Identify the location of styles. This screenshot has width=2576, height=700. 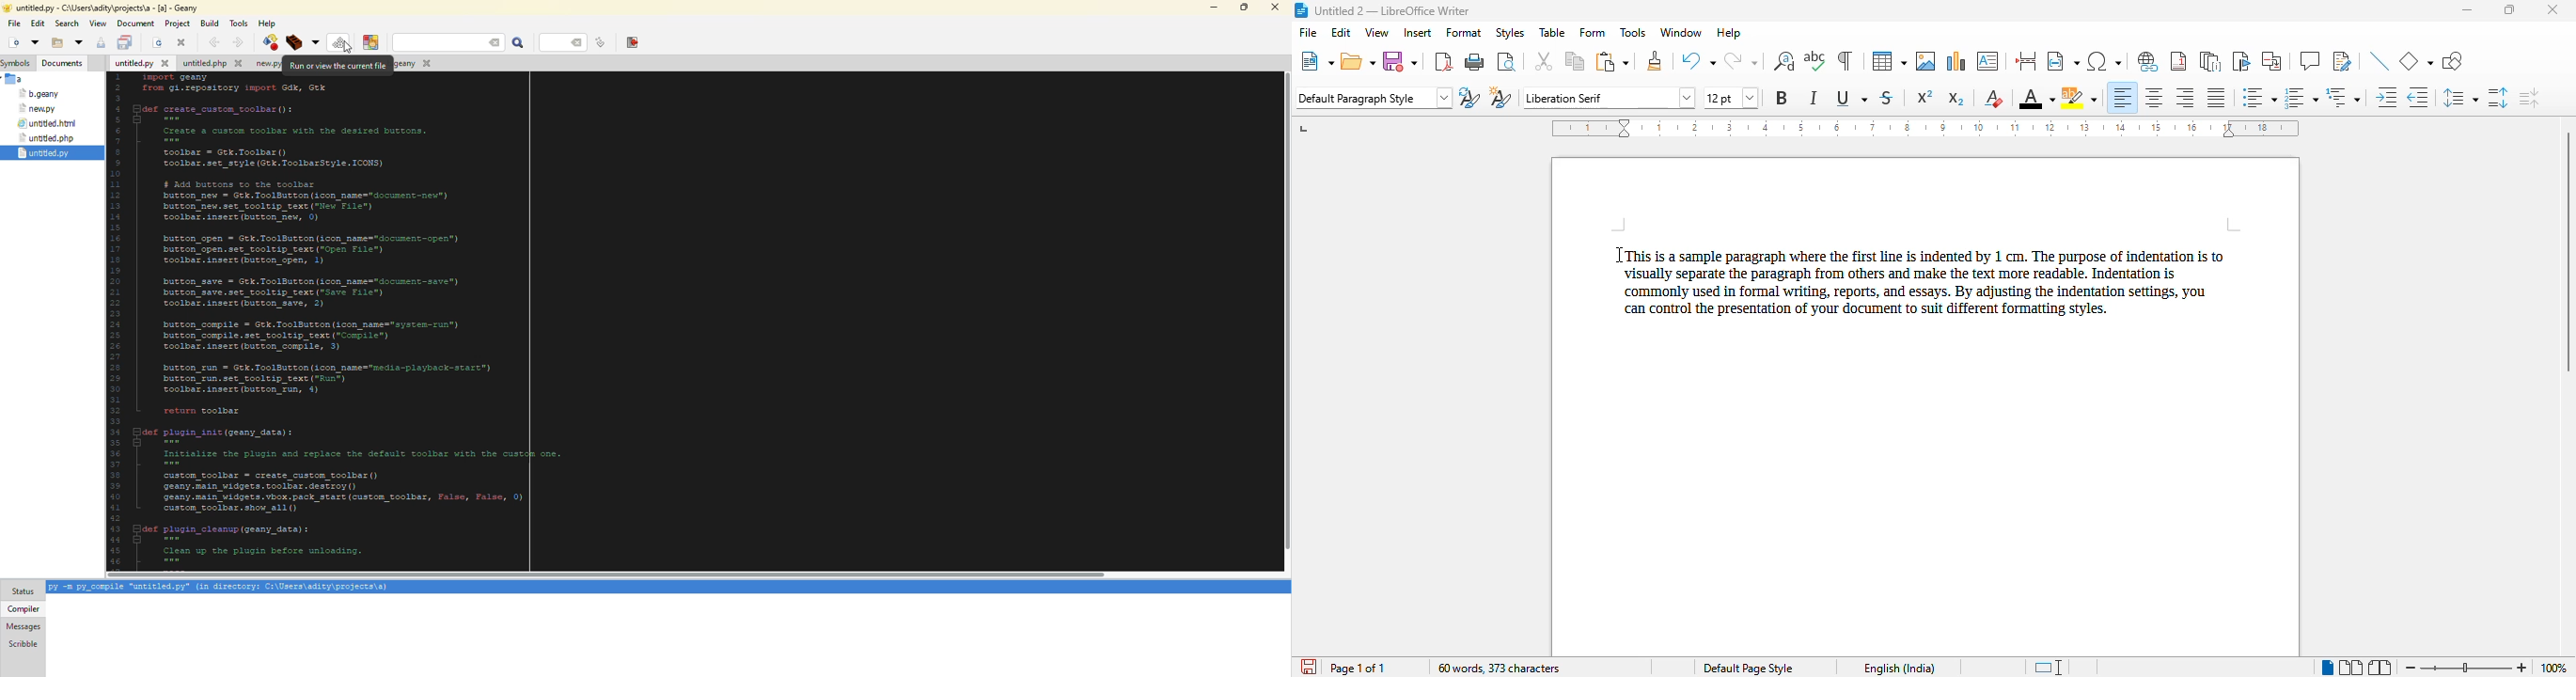
(1509, 32).